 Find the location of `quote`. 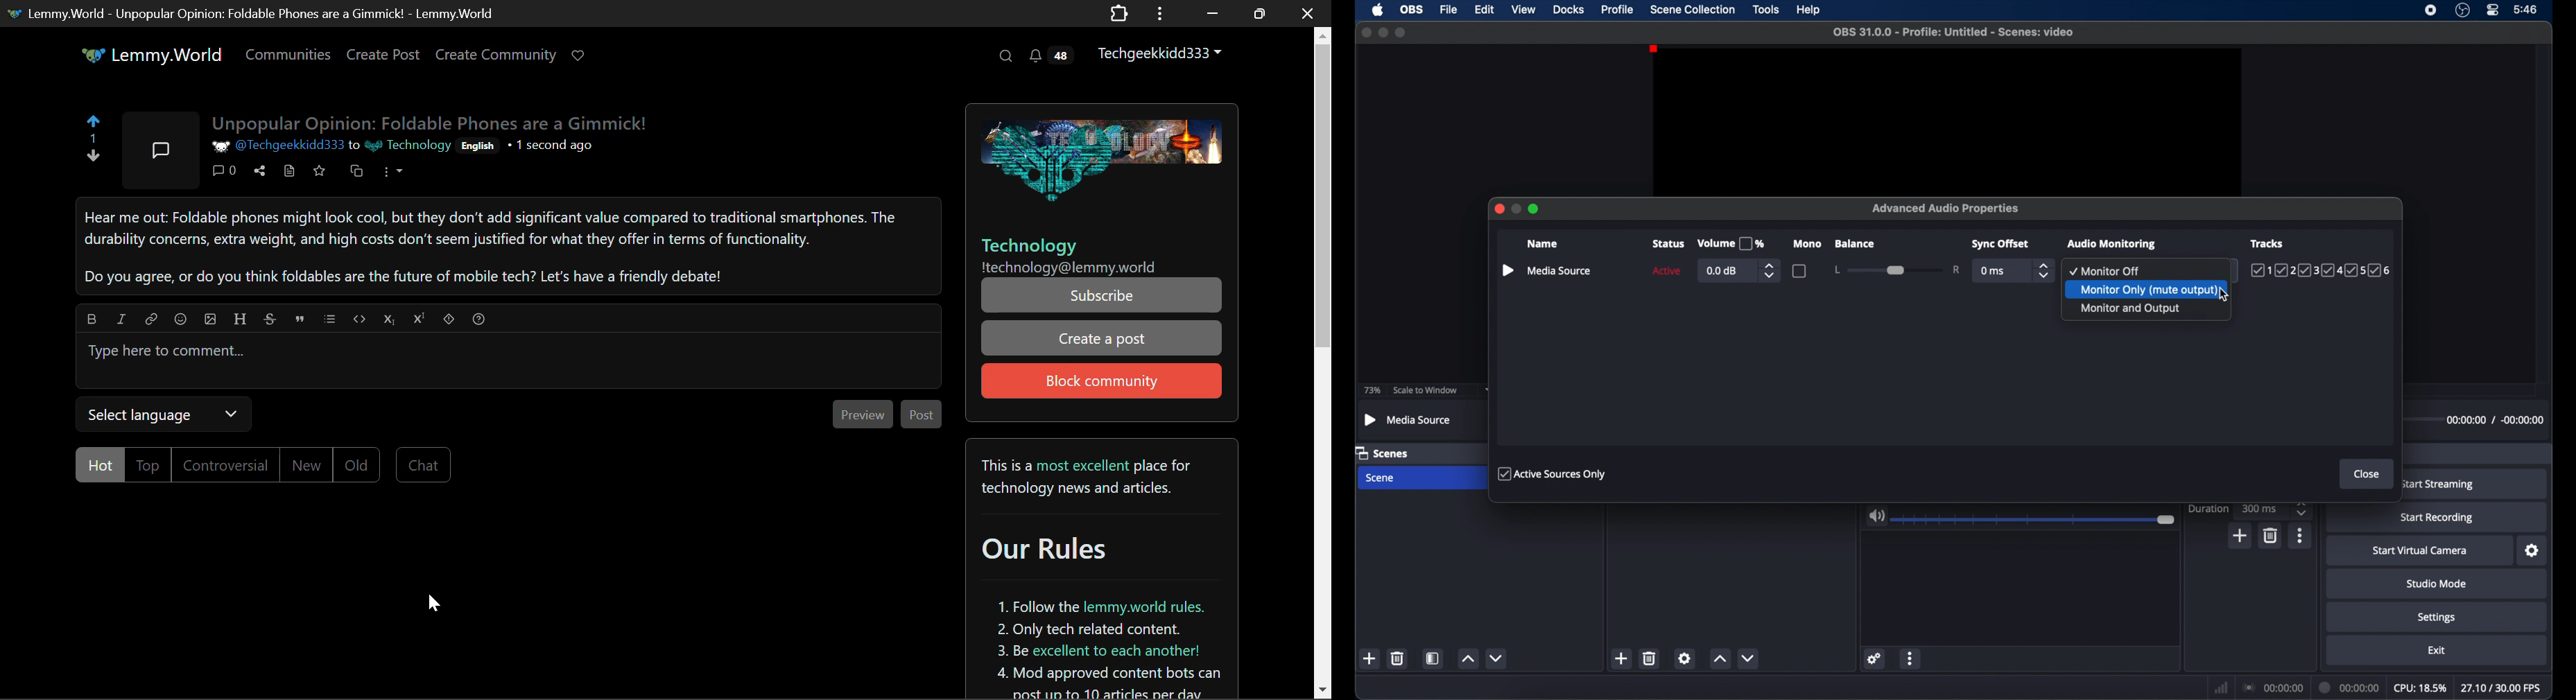

quote is located at coordinates (299, 318).